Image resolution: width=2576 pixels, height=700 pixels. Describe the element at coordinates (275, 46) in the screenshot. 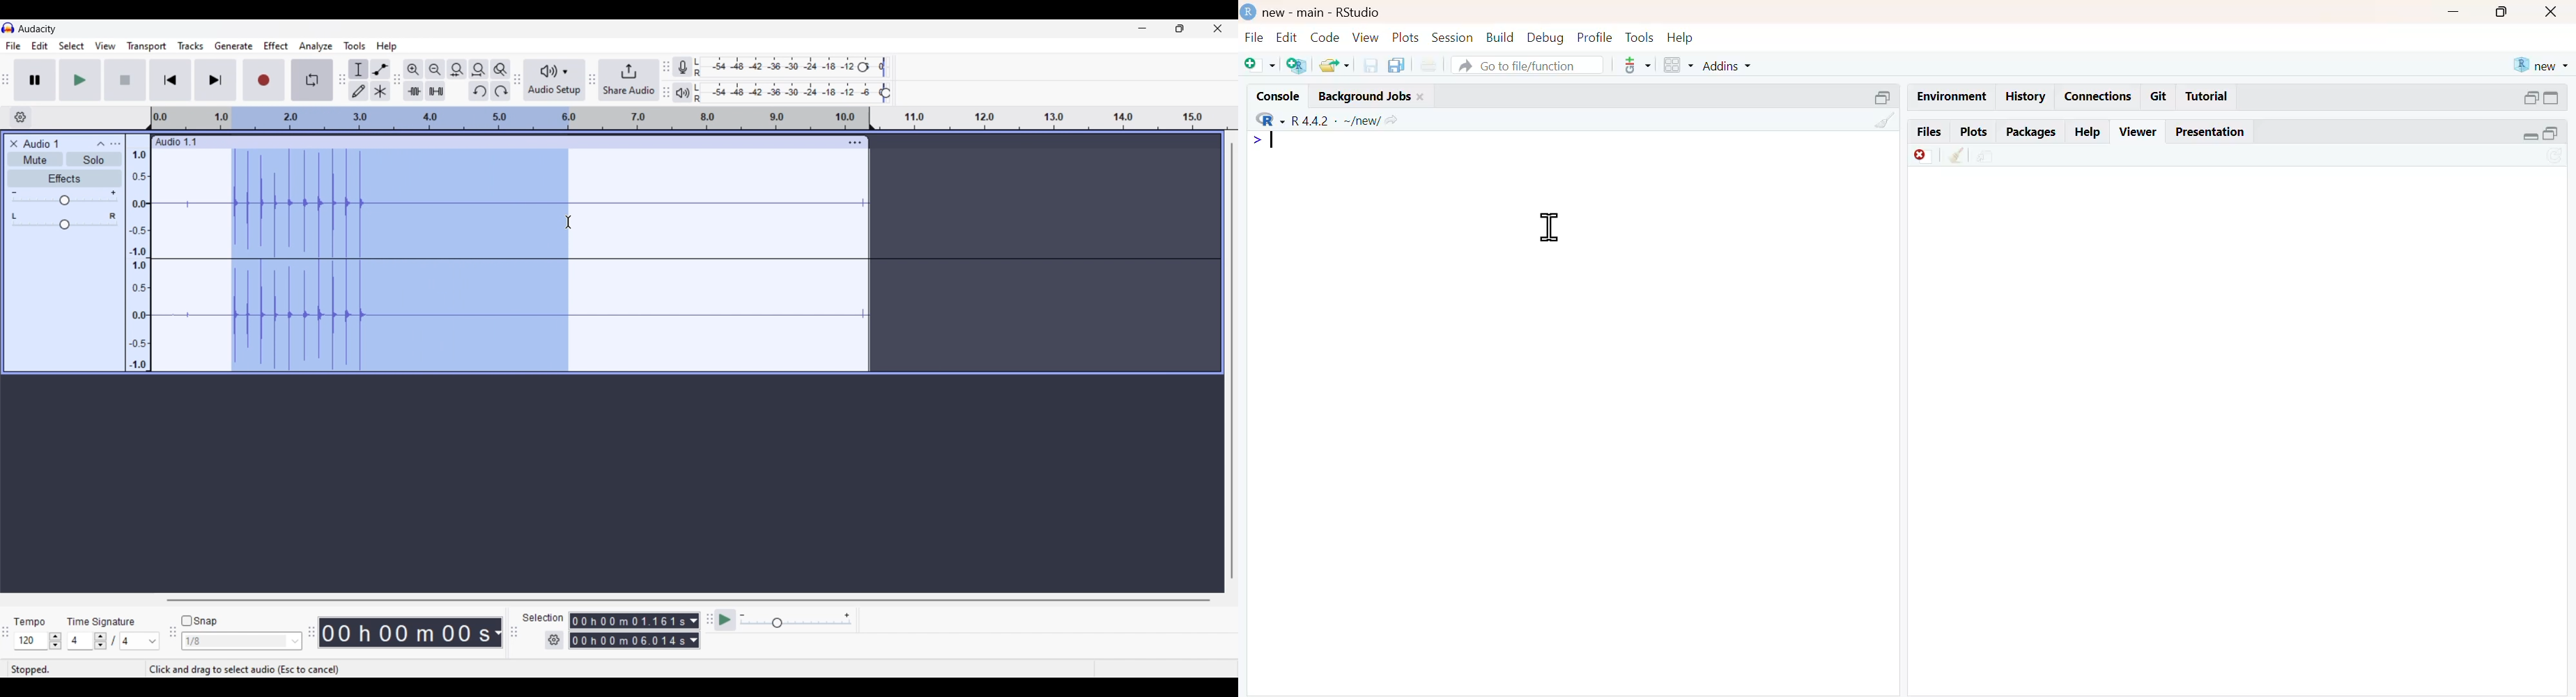

I see `Effect menu` at that location.